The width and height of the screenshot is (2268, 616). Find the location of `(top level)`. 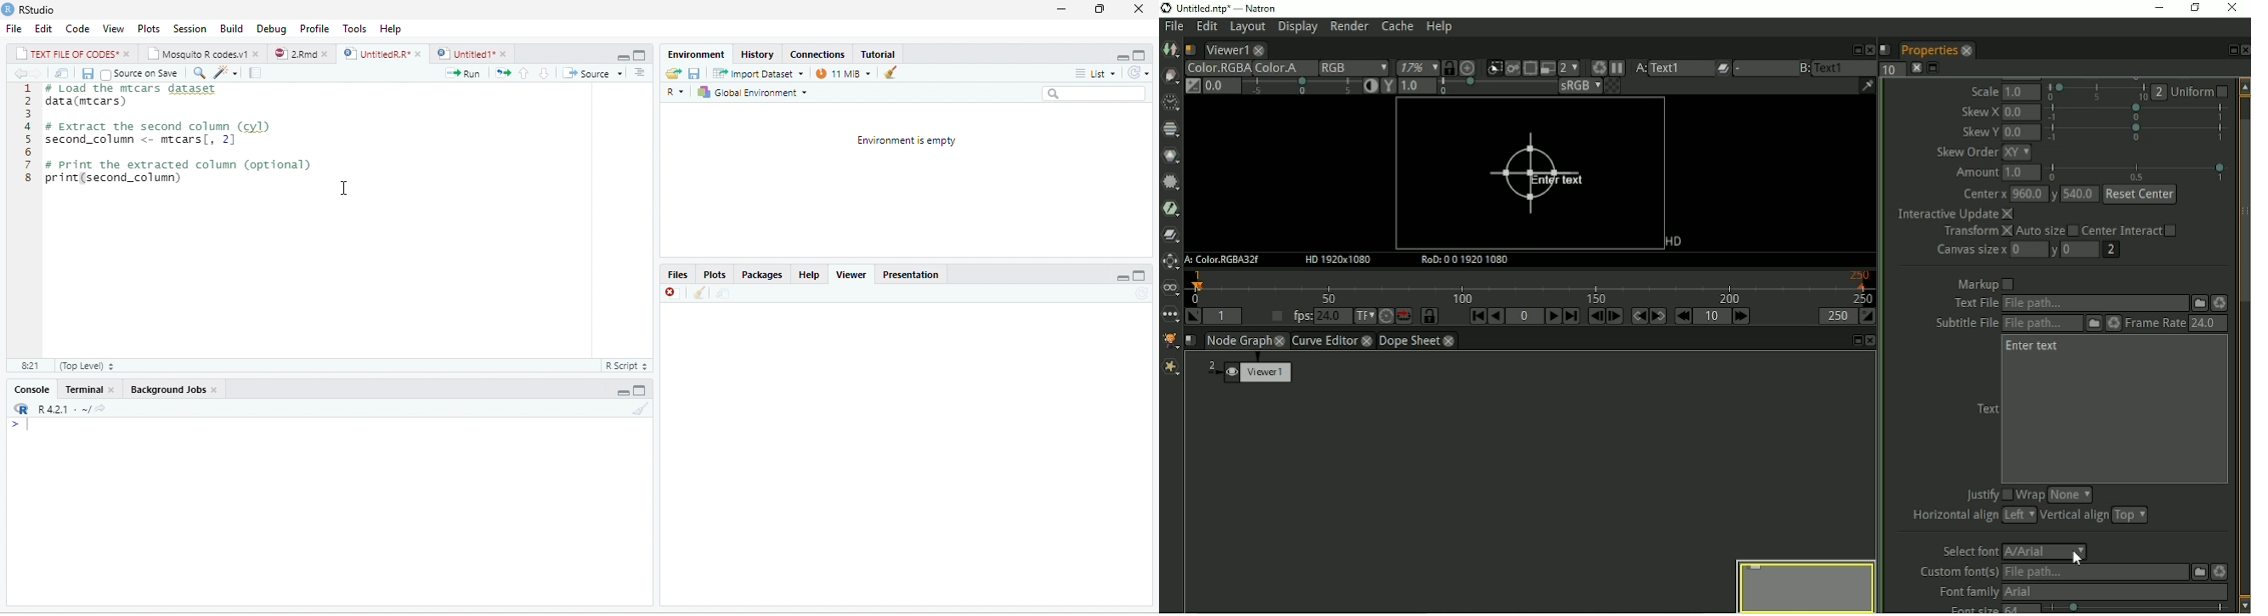

(top level) is located at coordinates (84, 367).